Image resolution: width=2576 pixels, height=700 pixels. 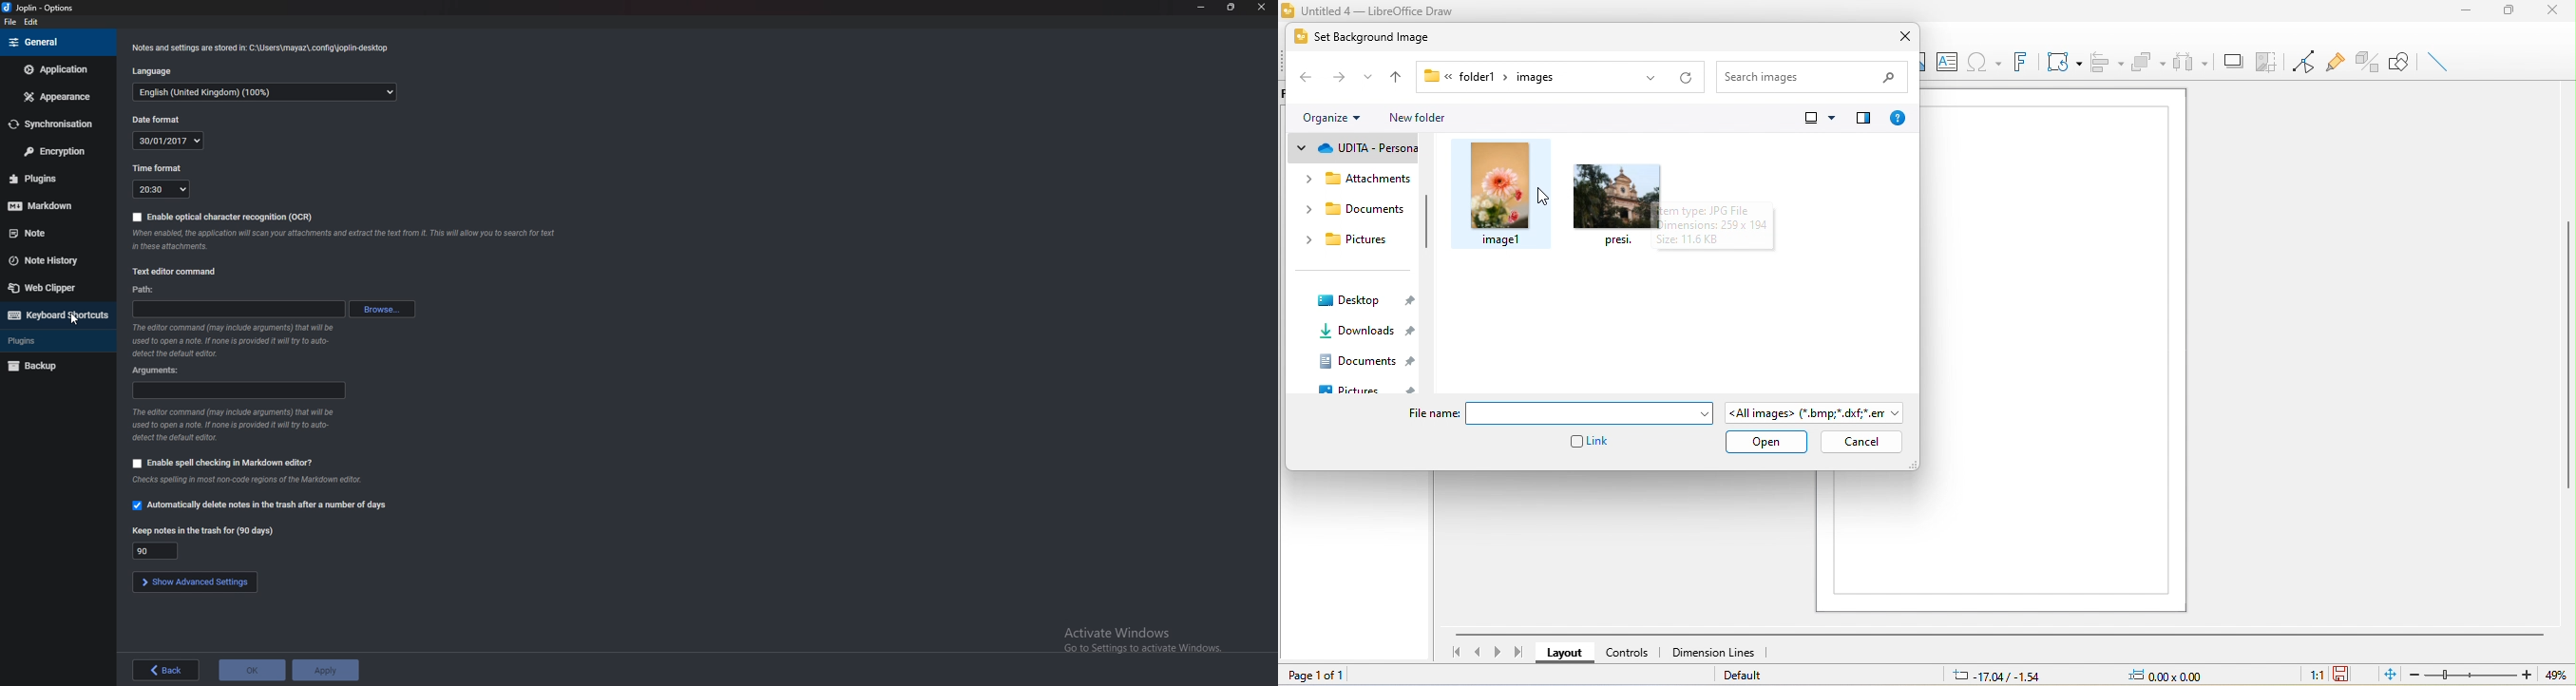 What do you see at coordinates (234, 424) in the screenshot?
I see `info` at bounding box center [234, 424].